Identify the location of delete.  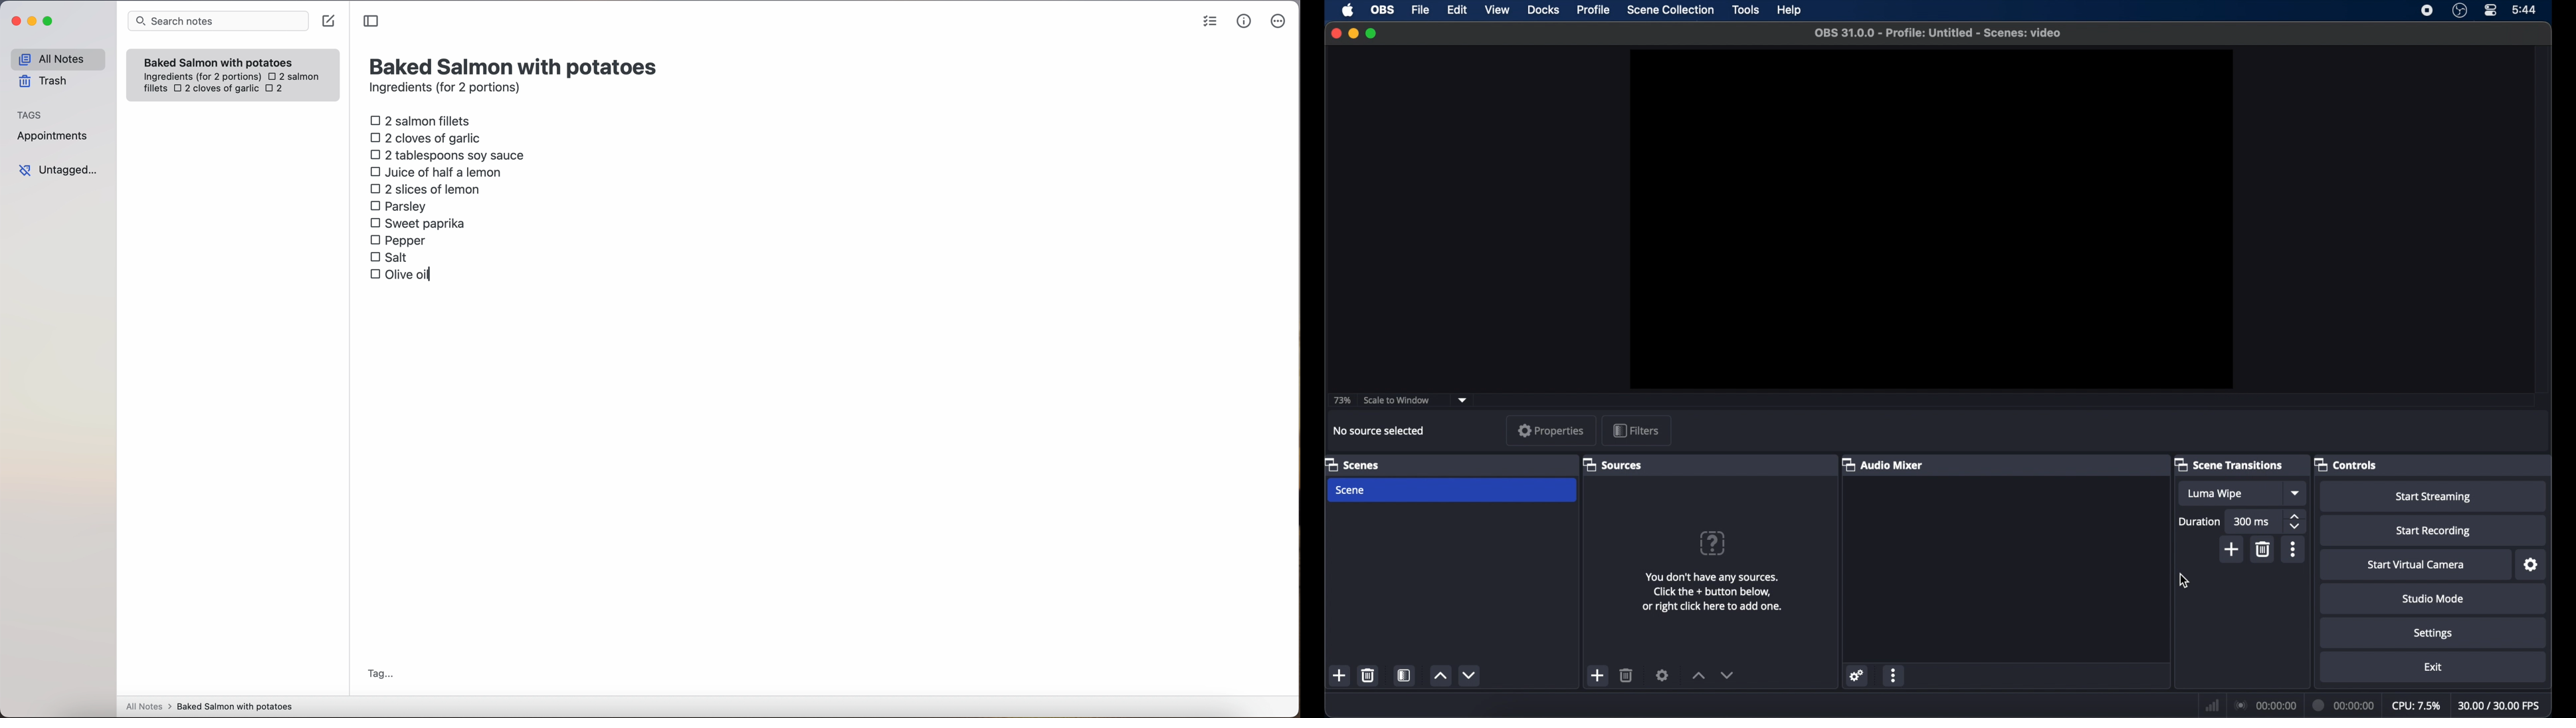
(2264, 548).